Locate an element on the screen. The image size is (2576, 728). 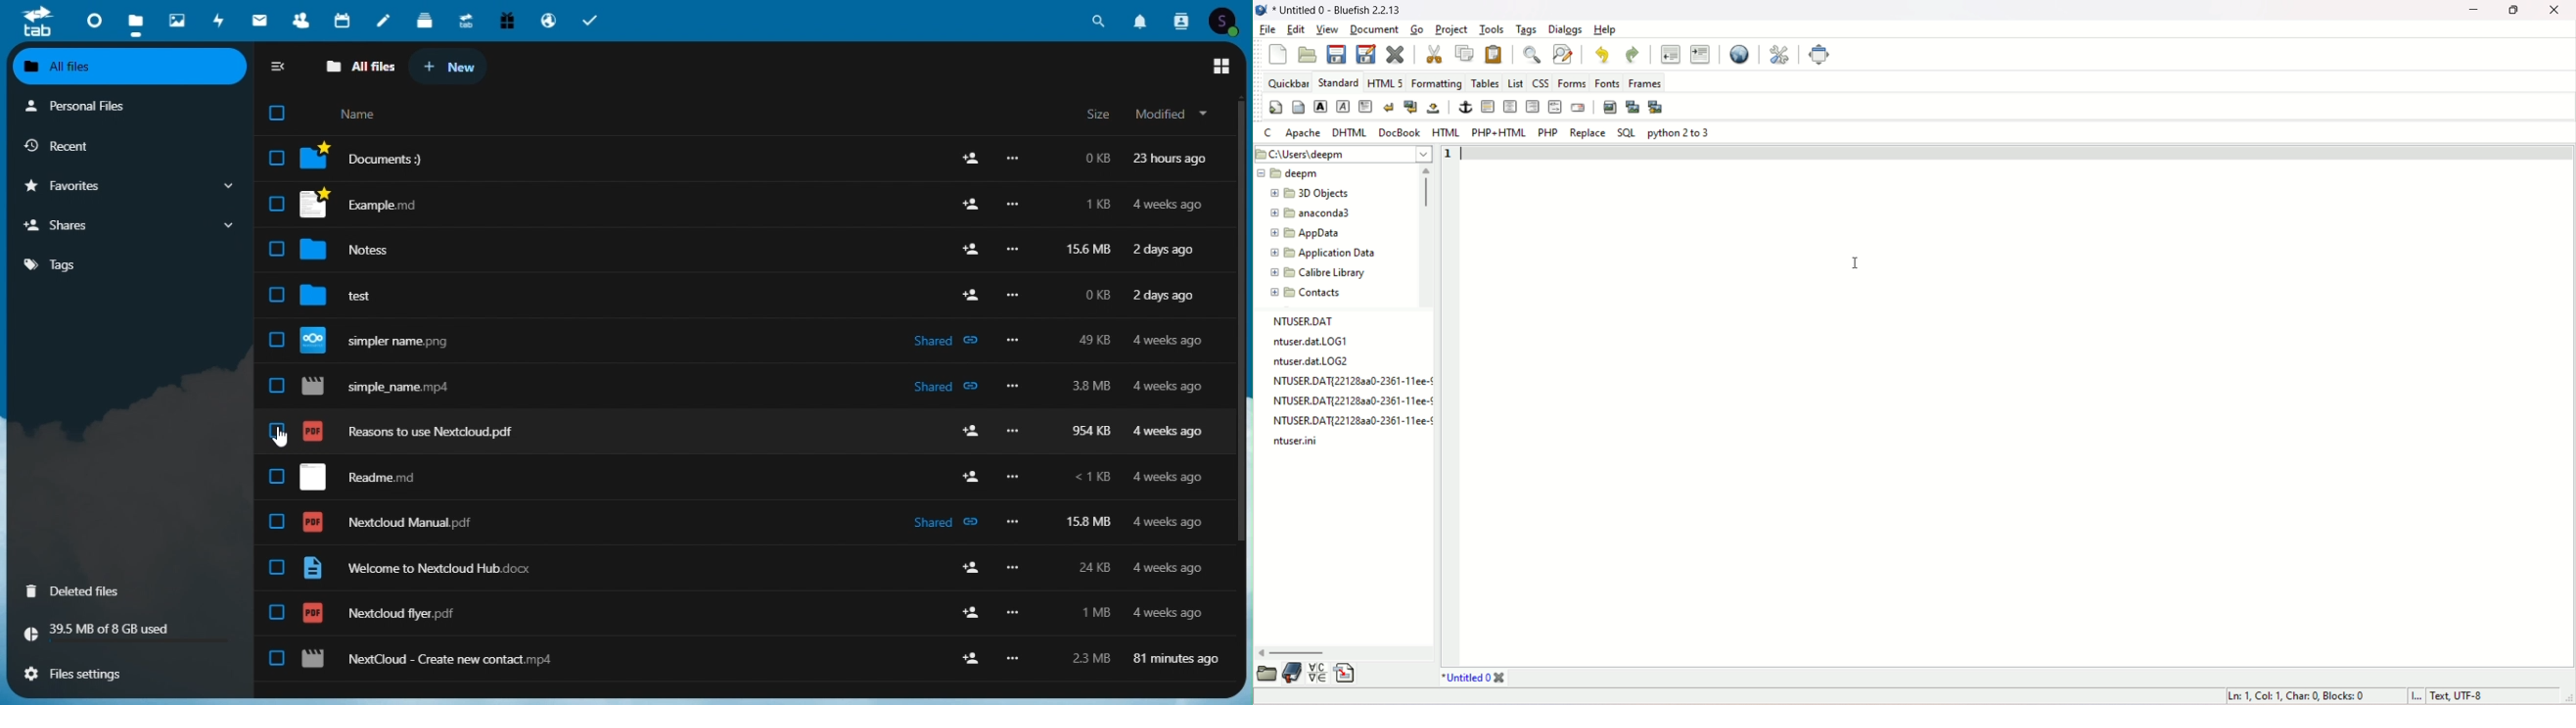
scroll bar is located at coordinates (1245, 320).